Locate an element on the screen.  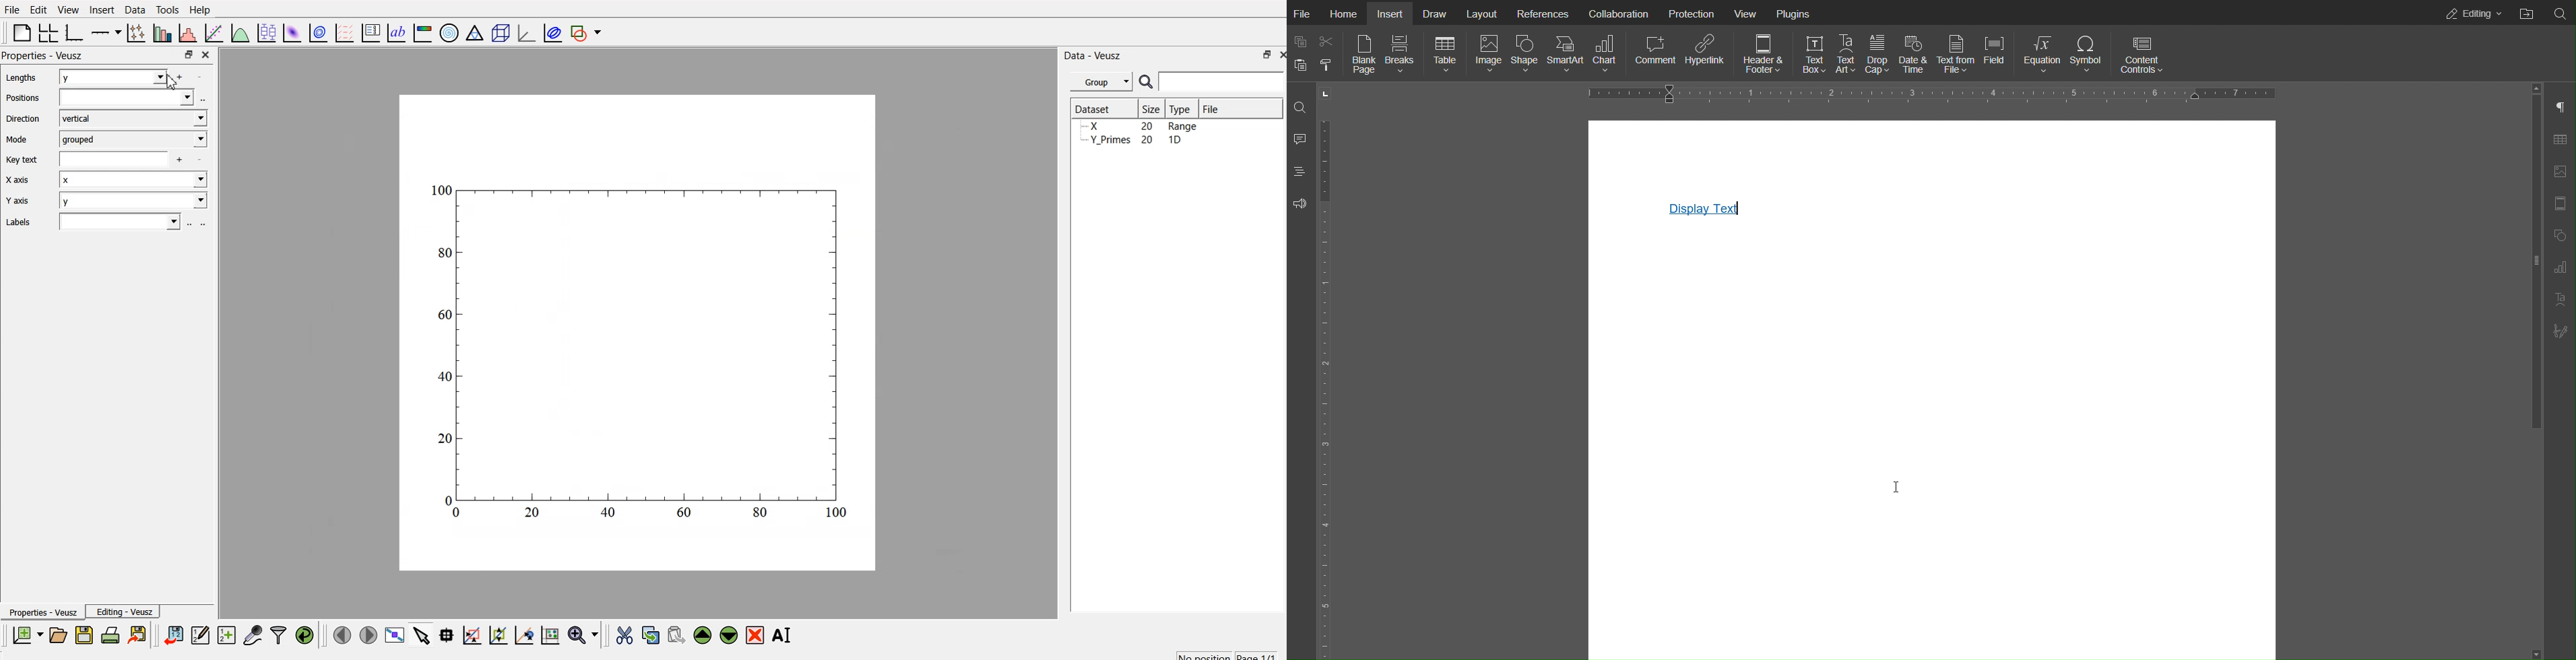
Paragraph Settings is located at coordinates (2560, 104).